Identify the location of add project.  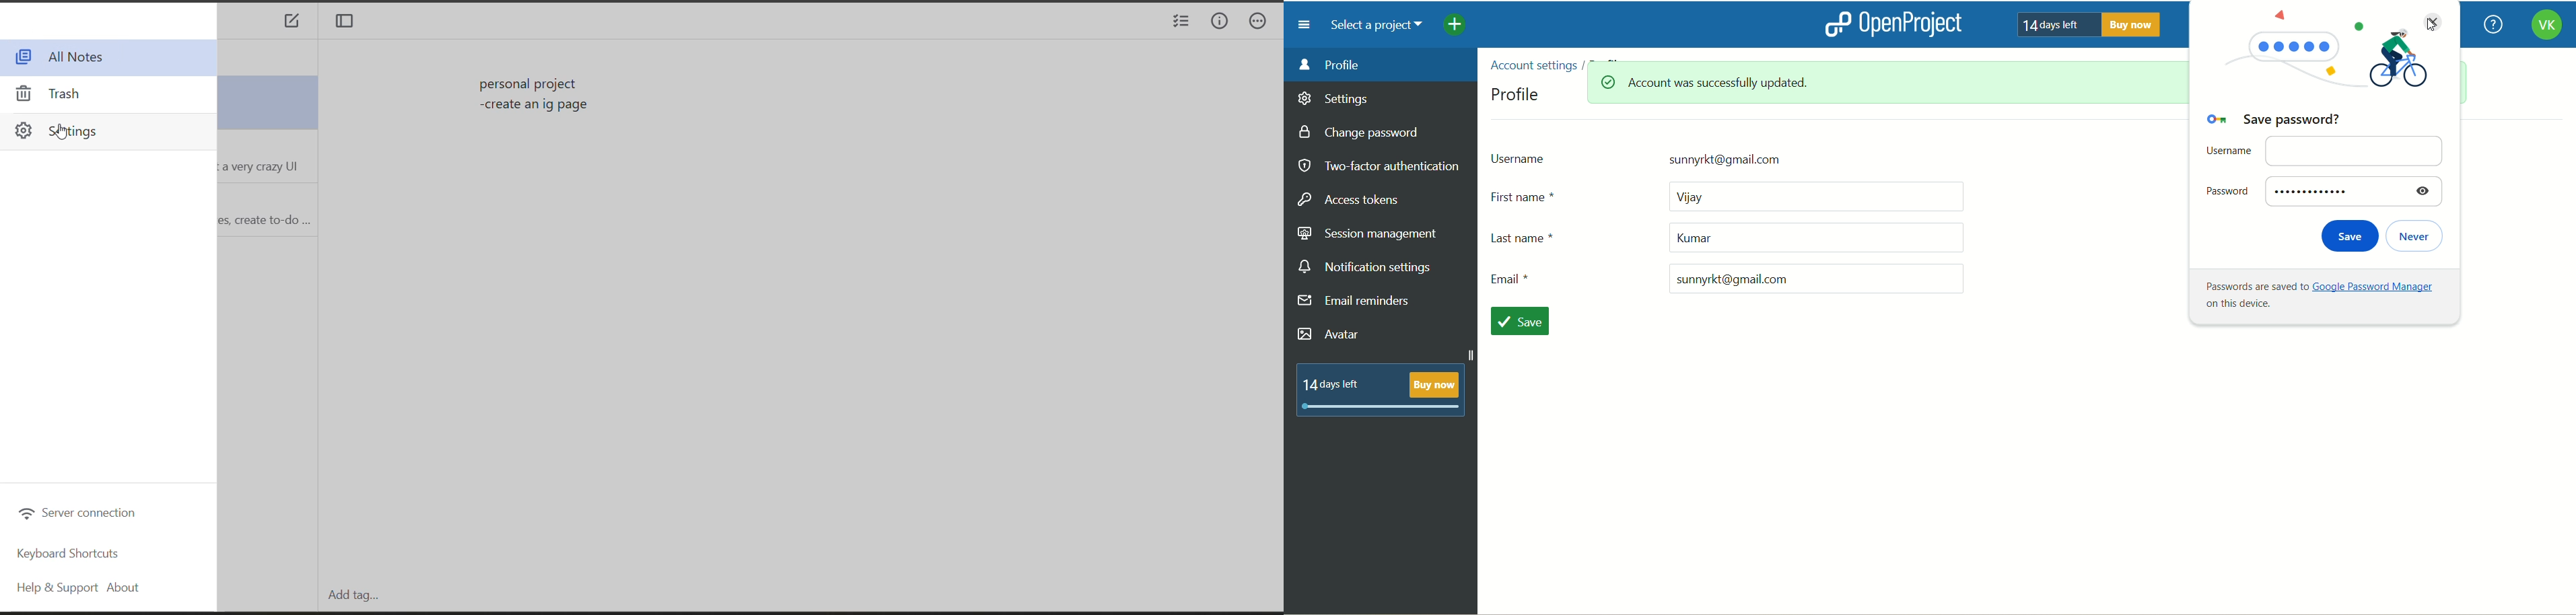
(1464, 27).